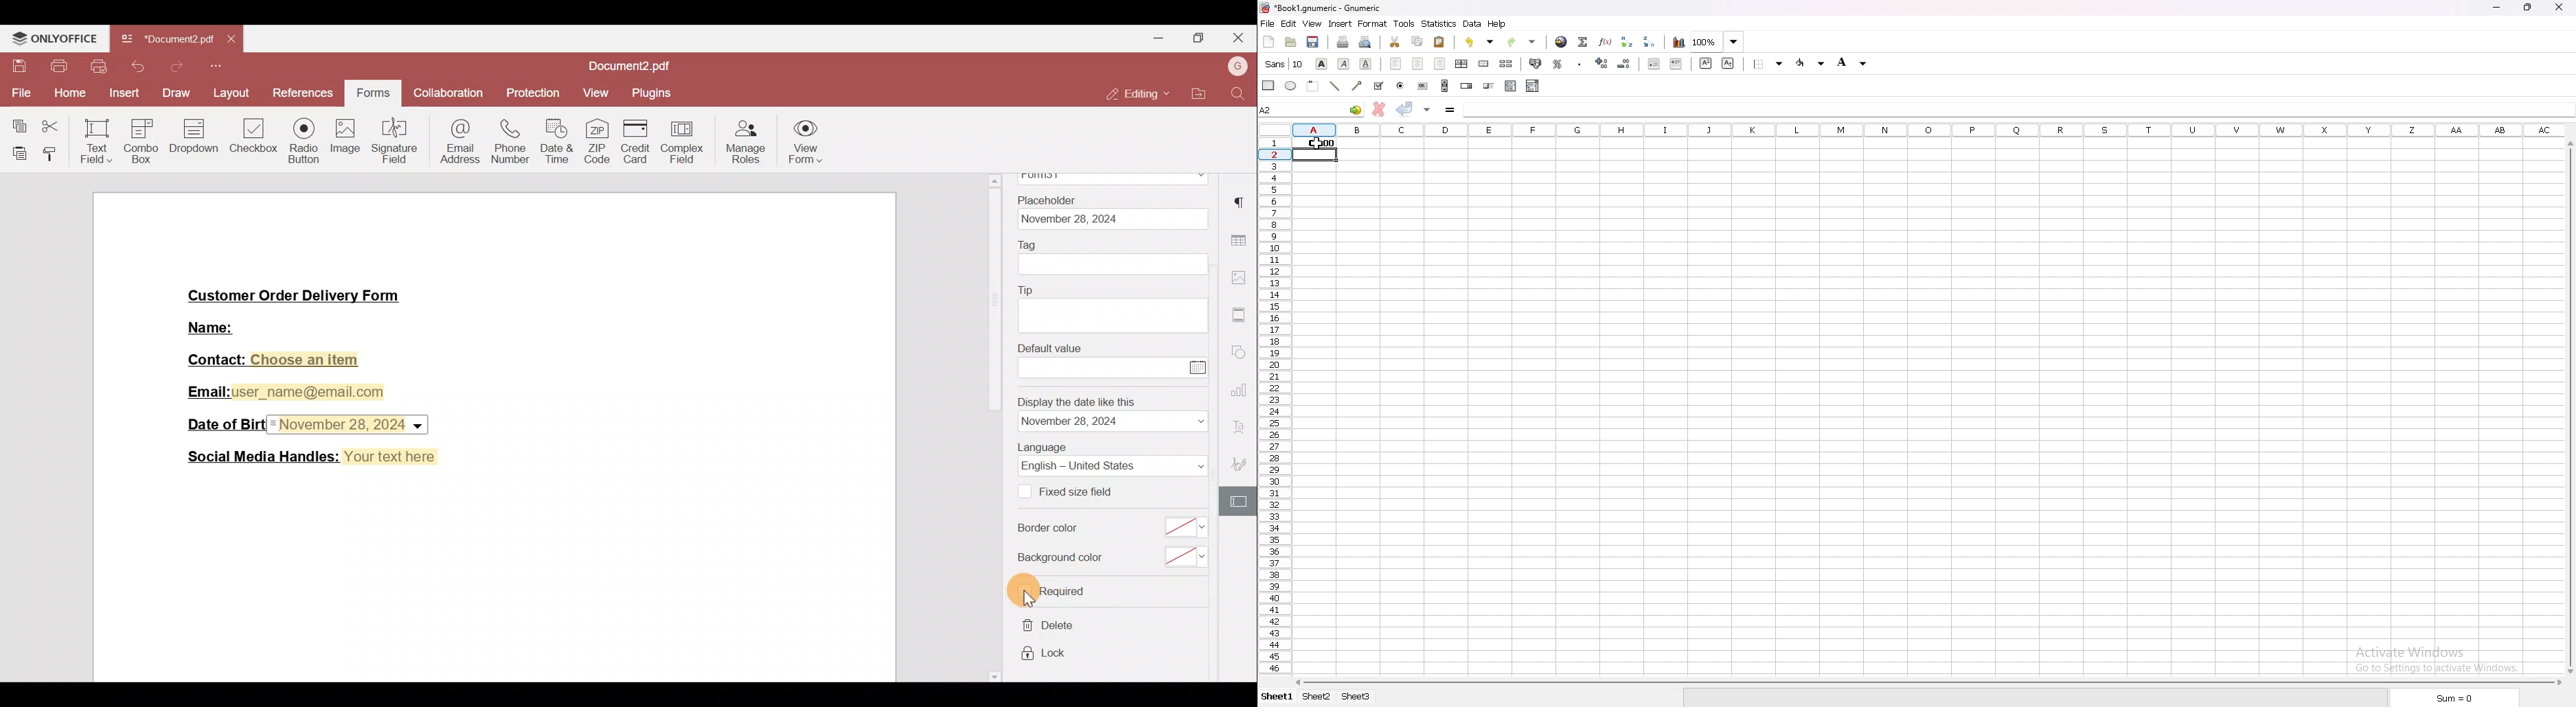 This screenshot has height=728, width=2576. What do you see at coordinates (1242, 280) in the screenshot?
I see `Image settings` at bounding box center [1242, 280].